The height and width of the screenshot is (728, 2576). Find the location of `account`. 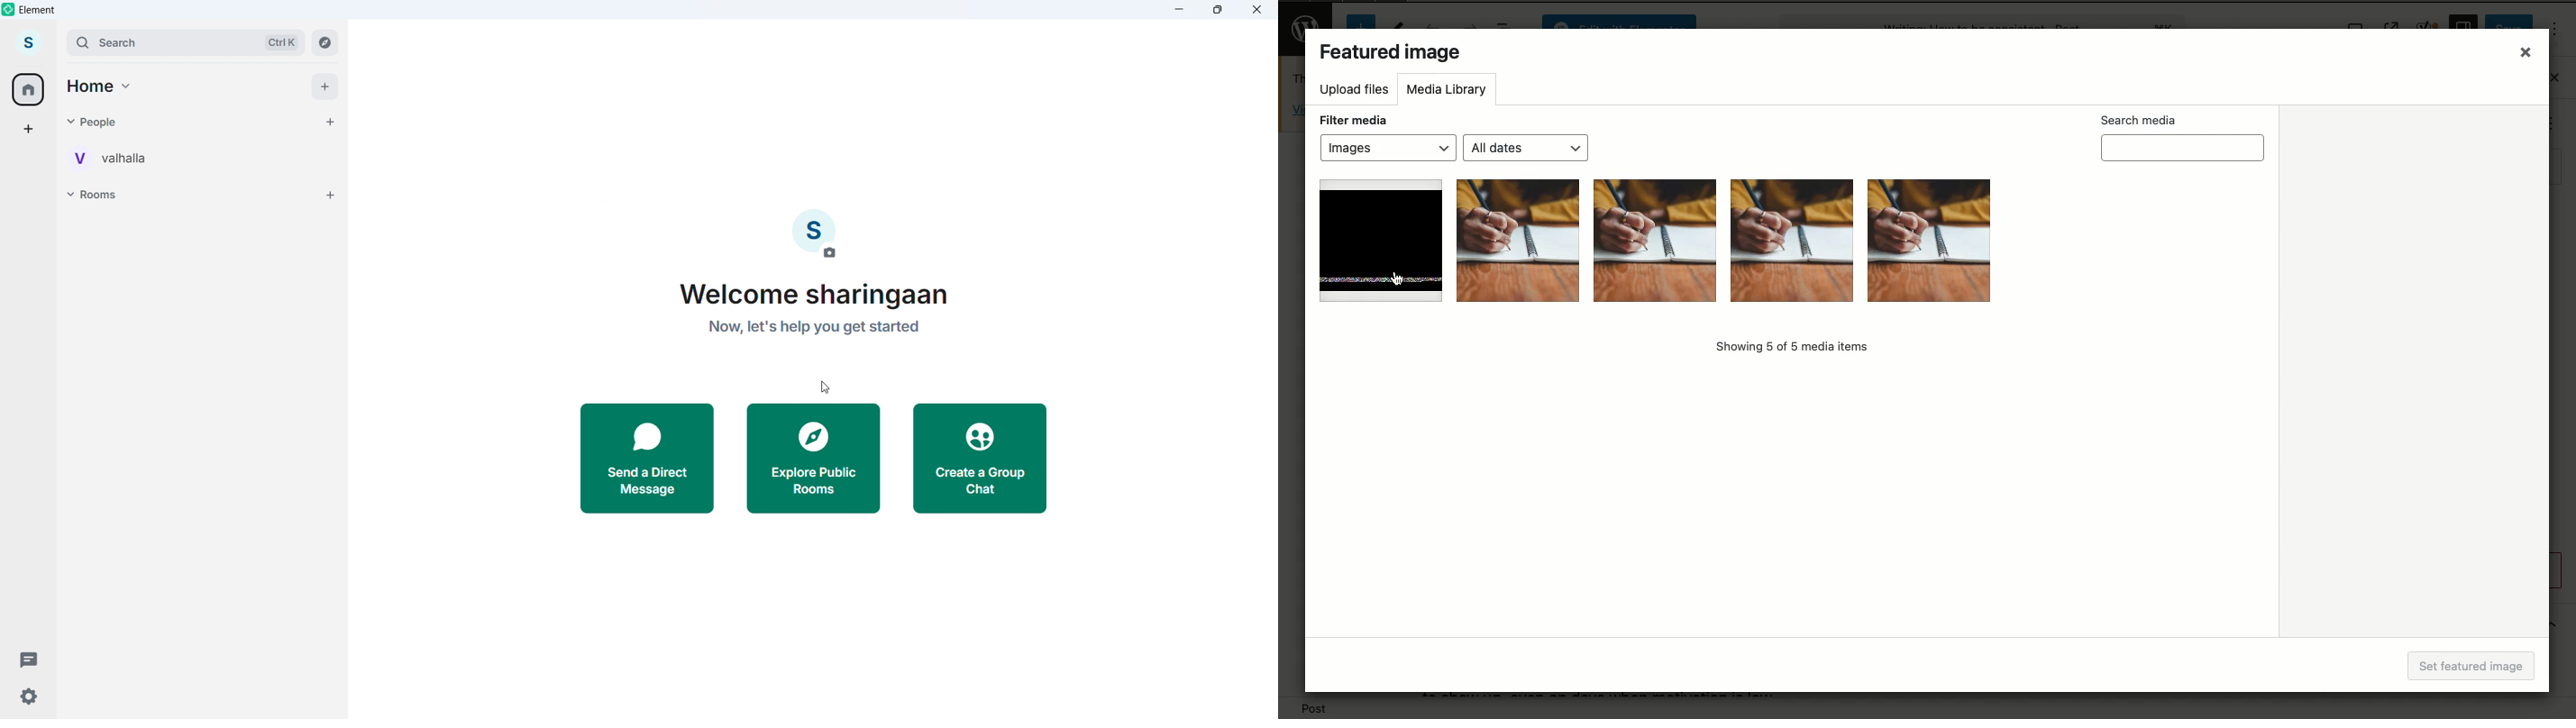

account is located at coordinates (29, 43).